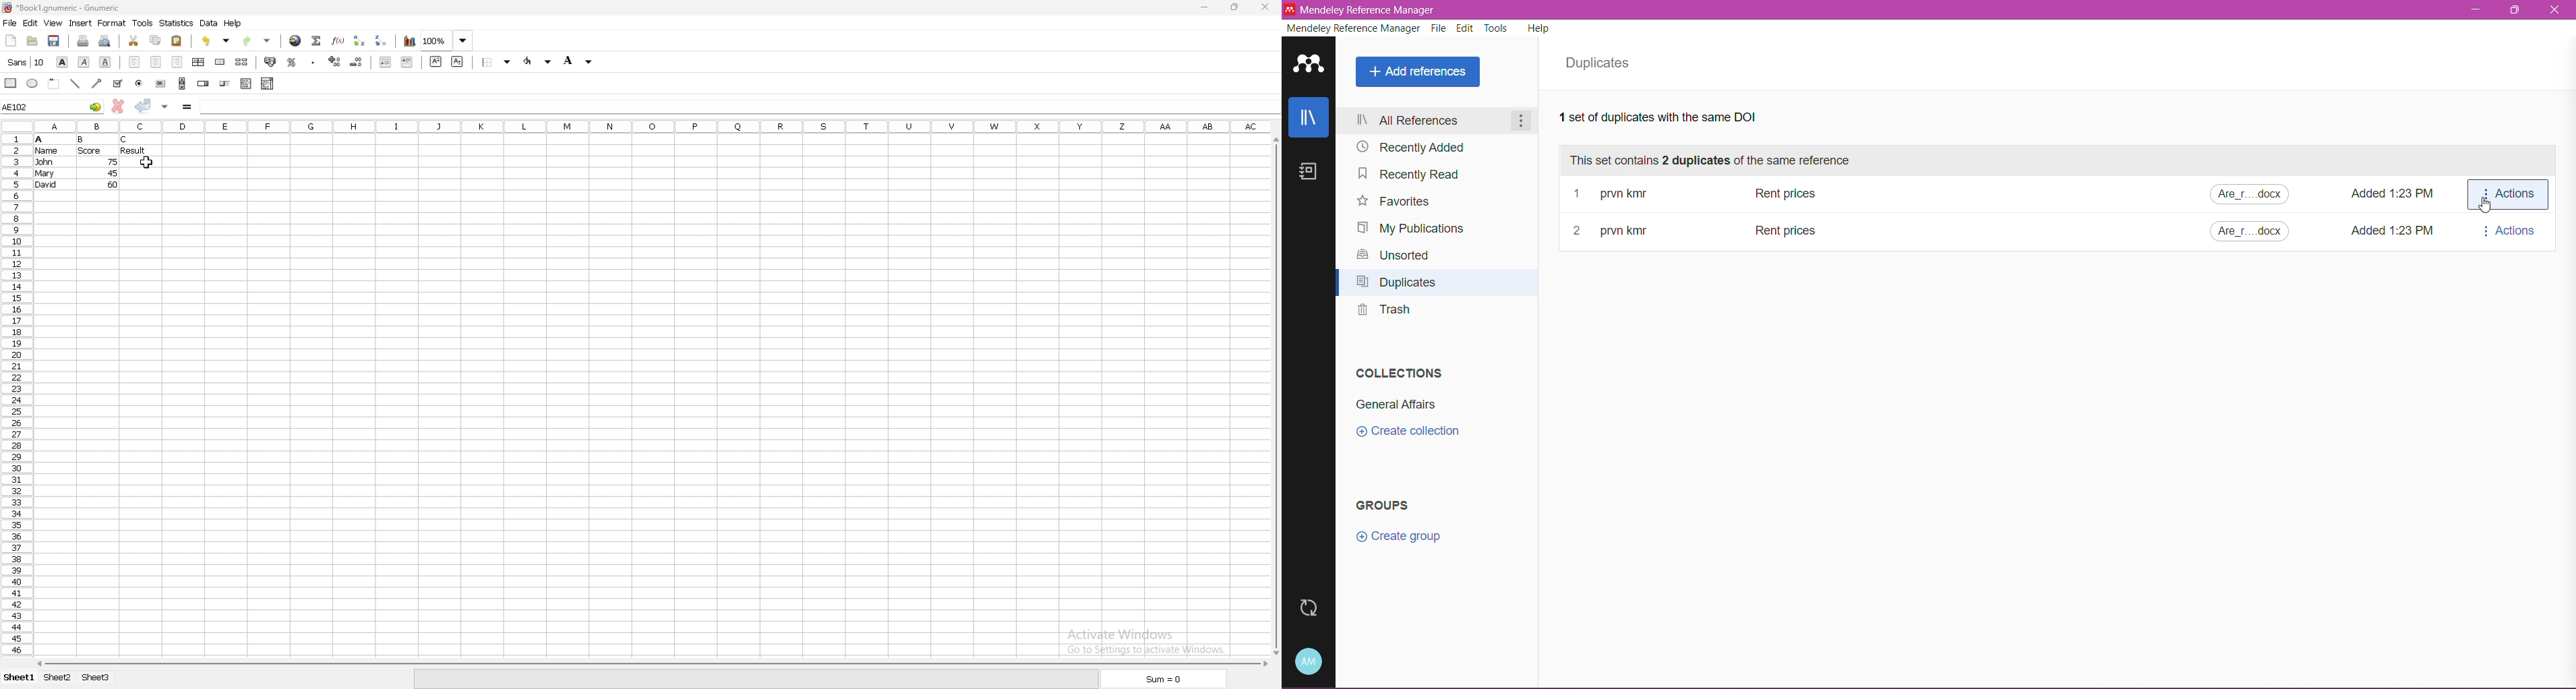  Describe the element at coordinates (63, 7) in the screenshot. I see `file name` at that location.